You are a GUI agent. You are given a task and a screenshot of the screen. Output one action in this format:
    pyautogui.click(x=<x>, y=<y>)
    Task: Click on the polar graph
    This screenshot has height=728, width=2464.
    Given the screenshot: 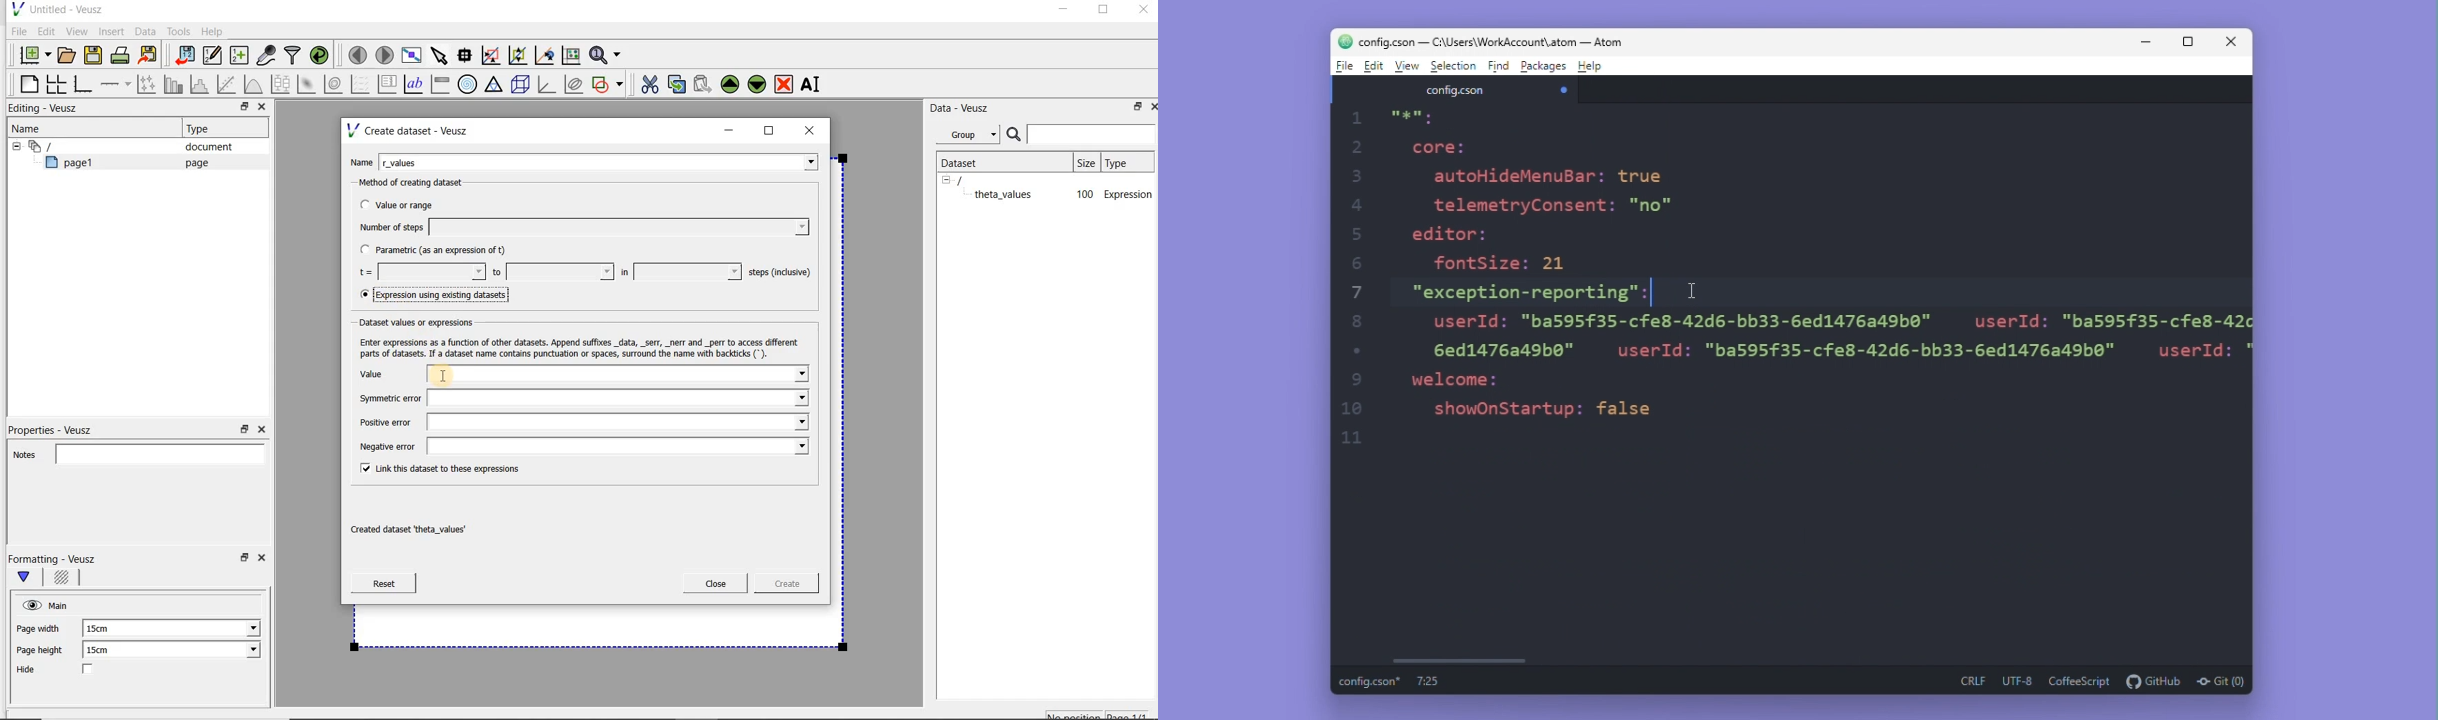 What is the action you would take?
    pyautogui.click(x=468, y=84)
    